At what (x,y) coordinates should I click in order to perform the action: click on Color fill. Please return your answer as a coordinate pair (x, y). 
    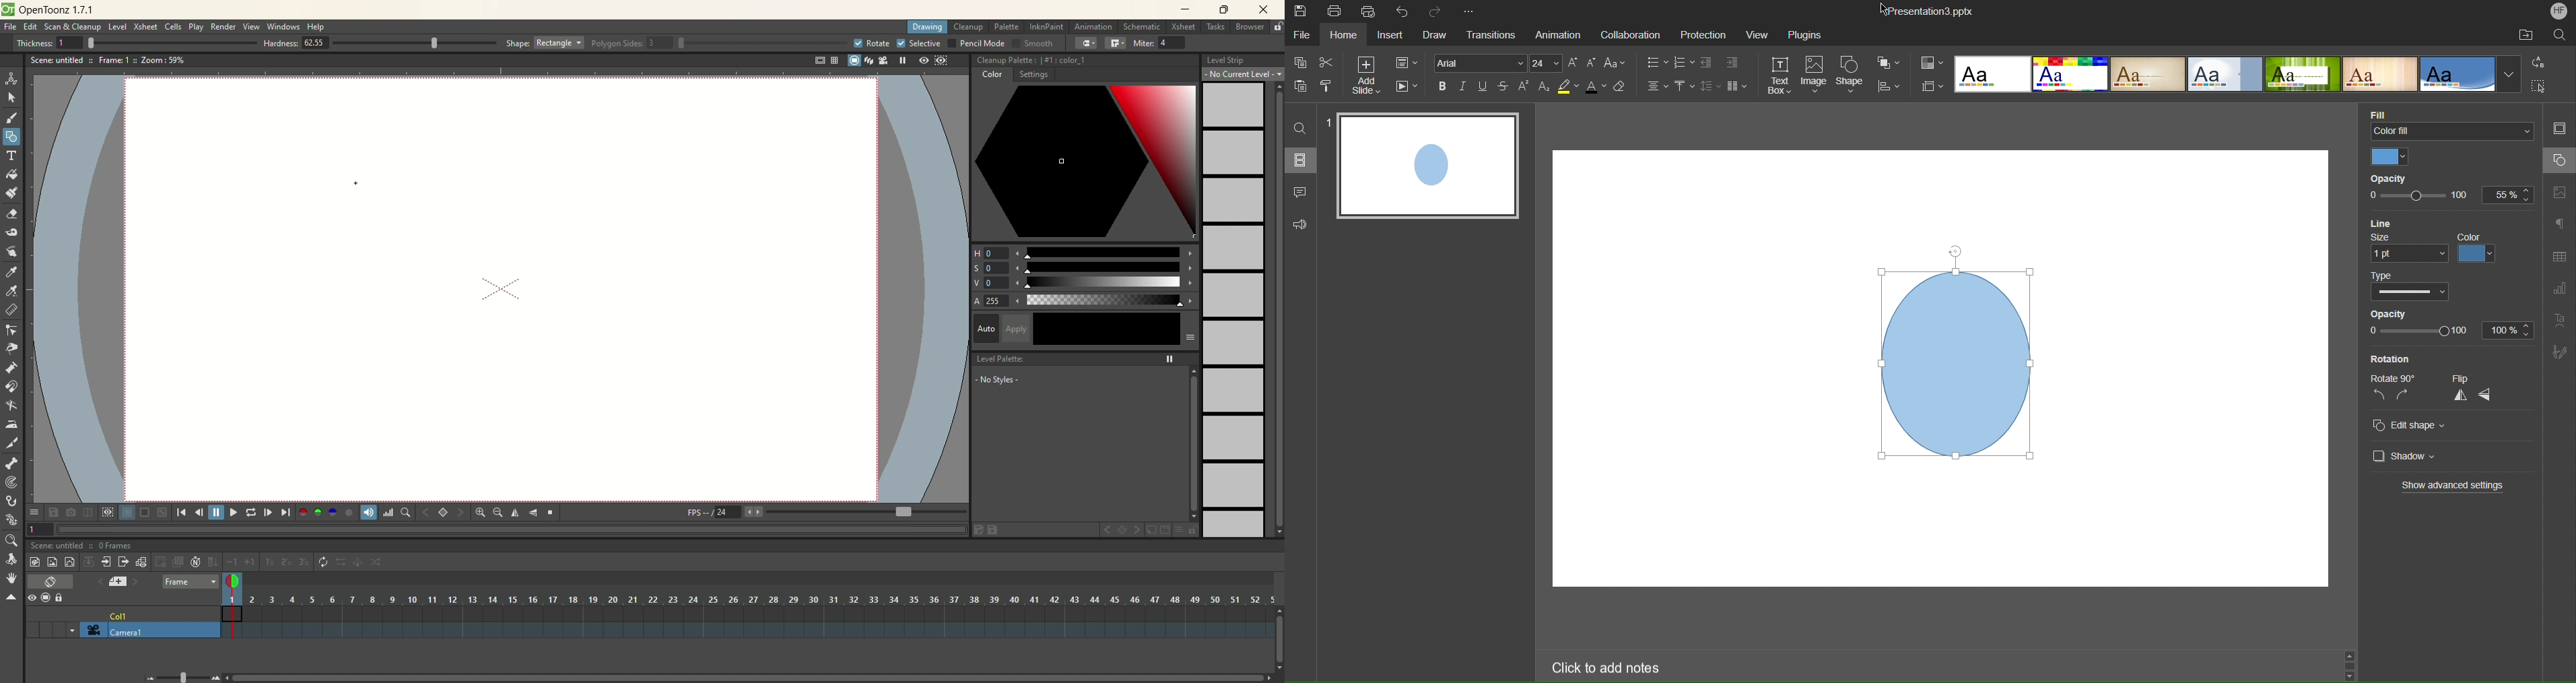
    Looking at the image, I should click on (2453, 133).